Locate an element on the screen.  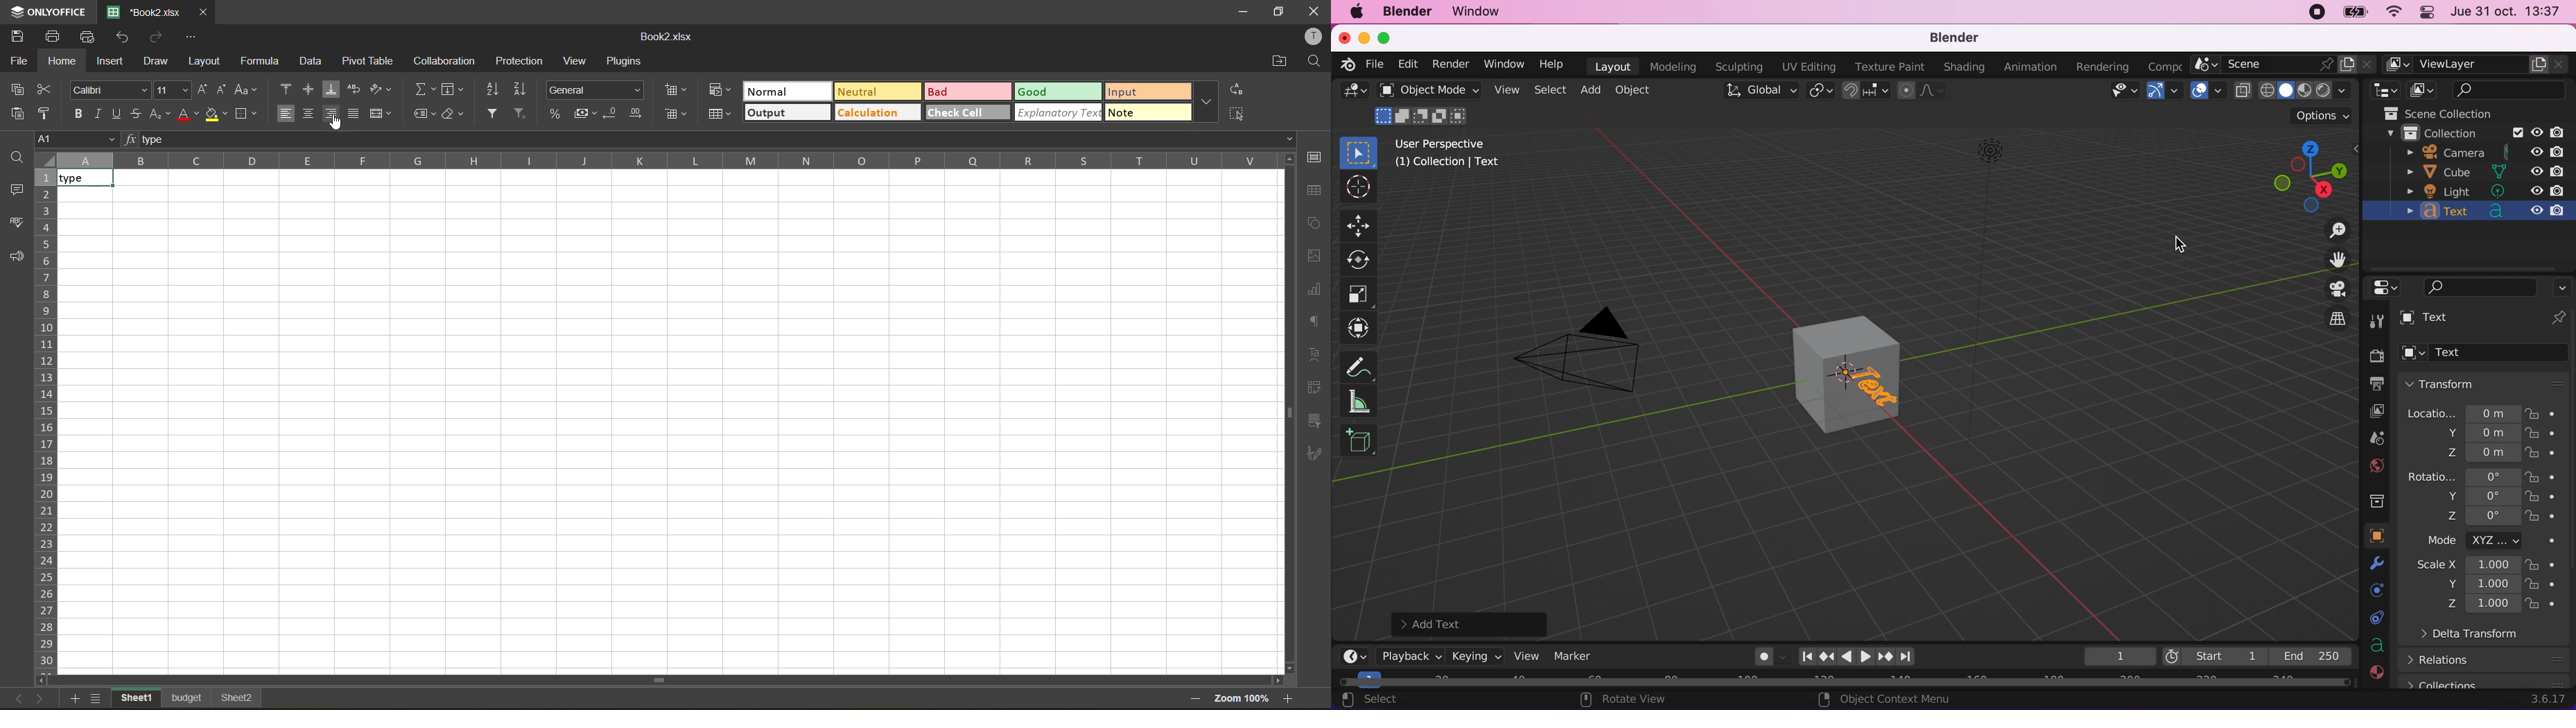
data is located at coordinates (2377, 537).